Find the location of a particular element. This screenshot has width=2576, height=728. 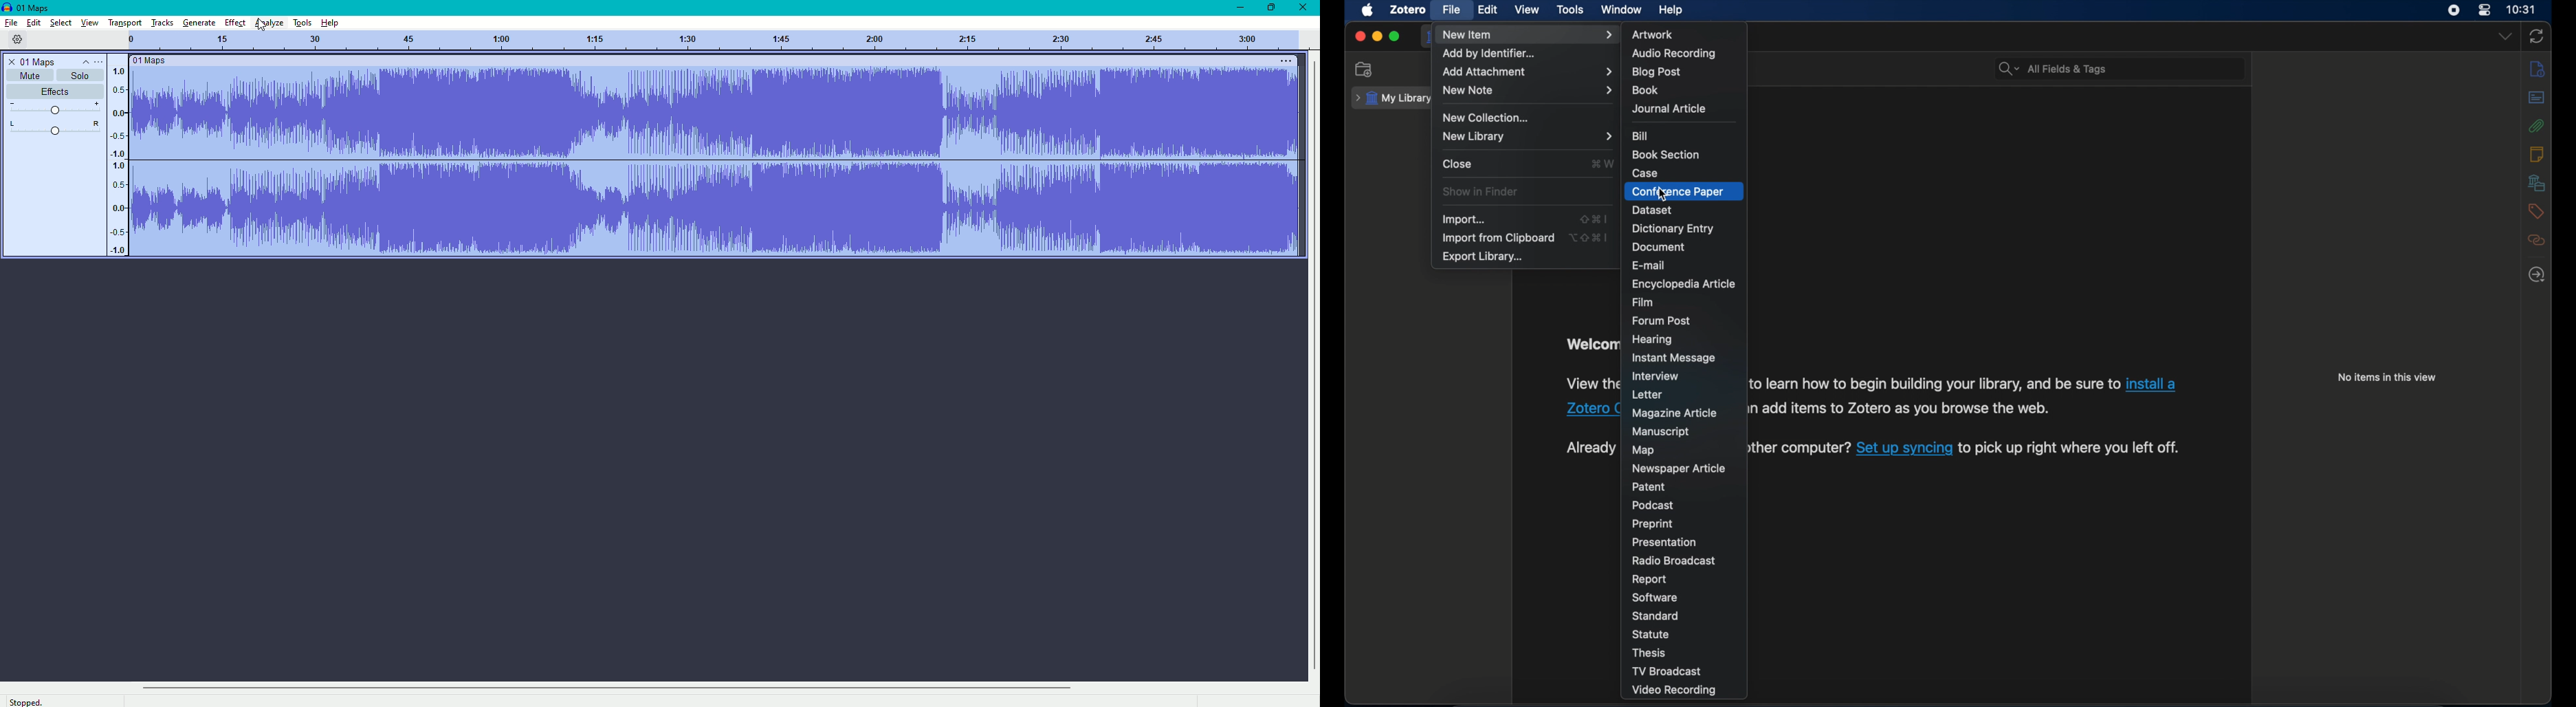

video recording is located at coordinates (1673, 691).